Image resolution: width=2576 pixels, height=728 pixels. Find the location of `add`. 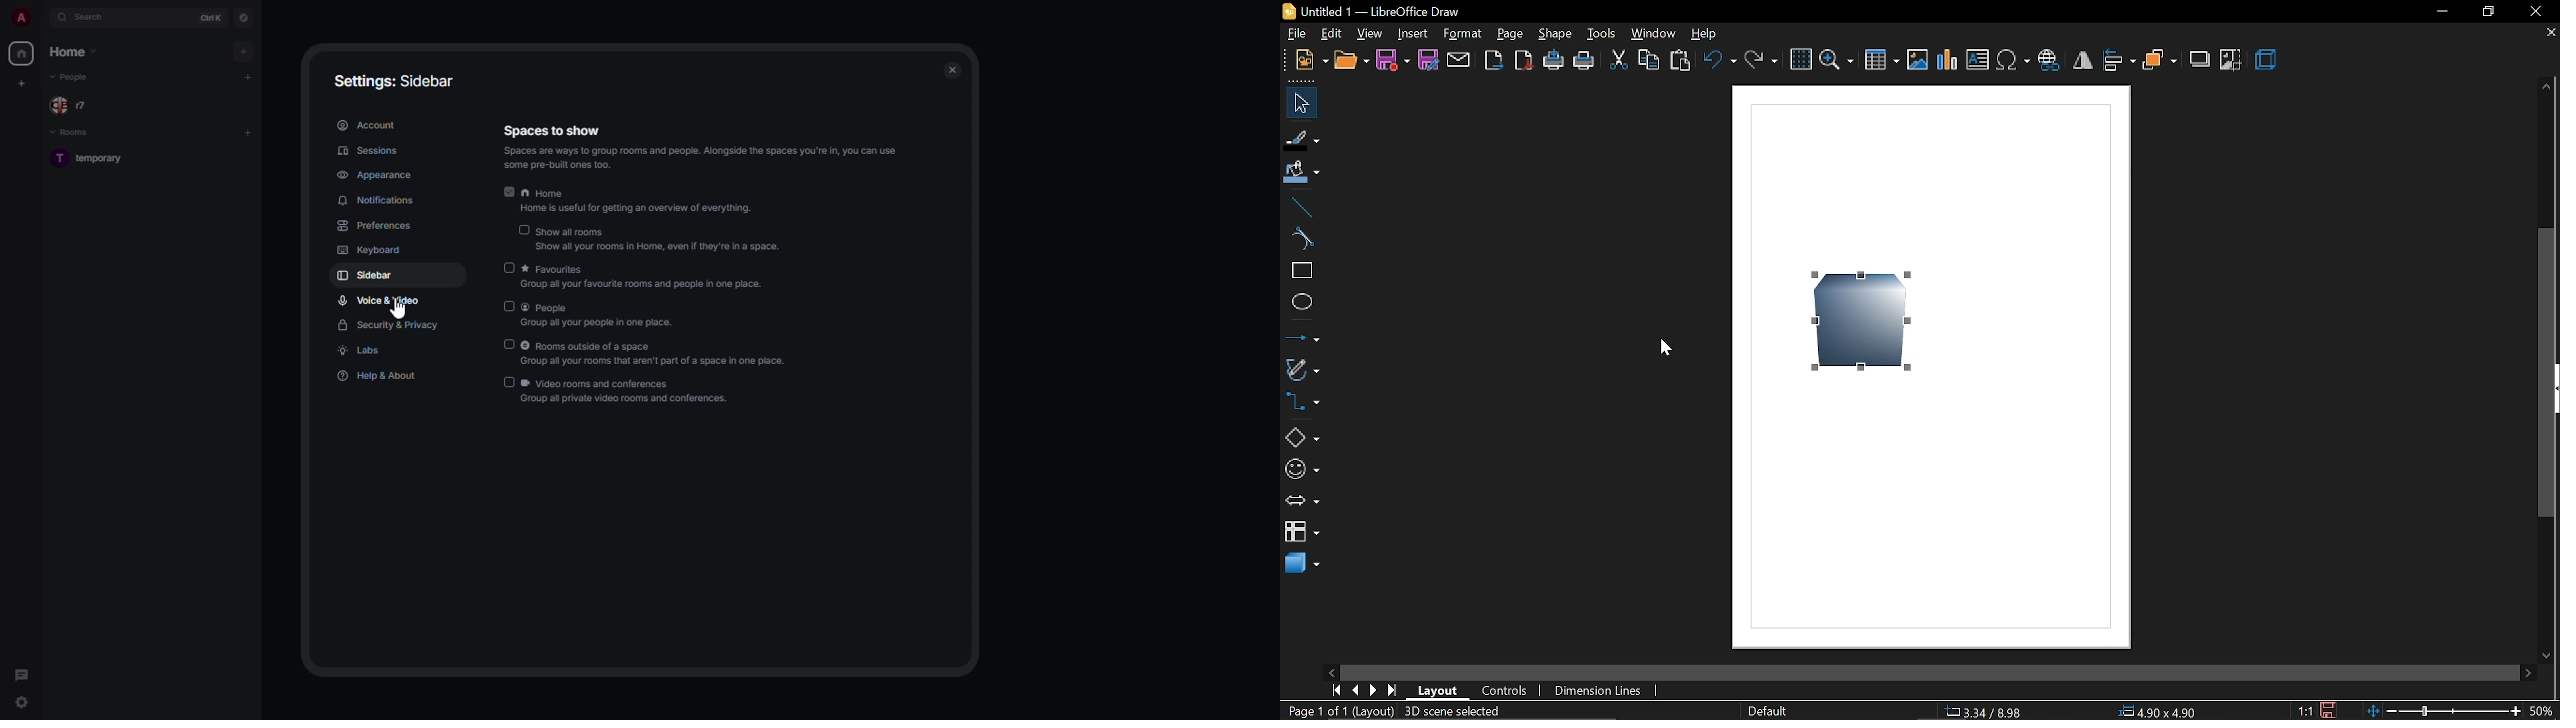

add is located at coordinates (248, 131).